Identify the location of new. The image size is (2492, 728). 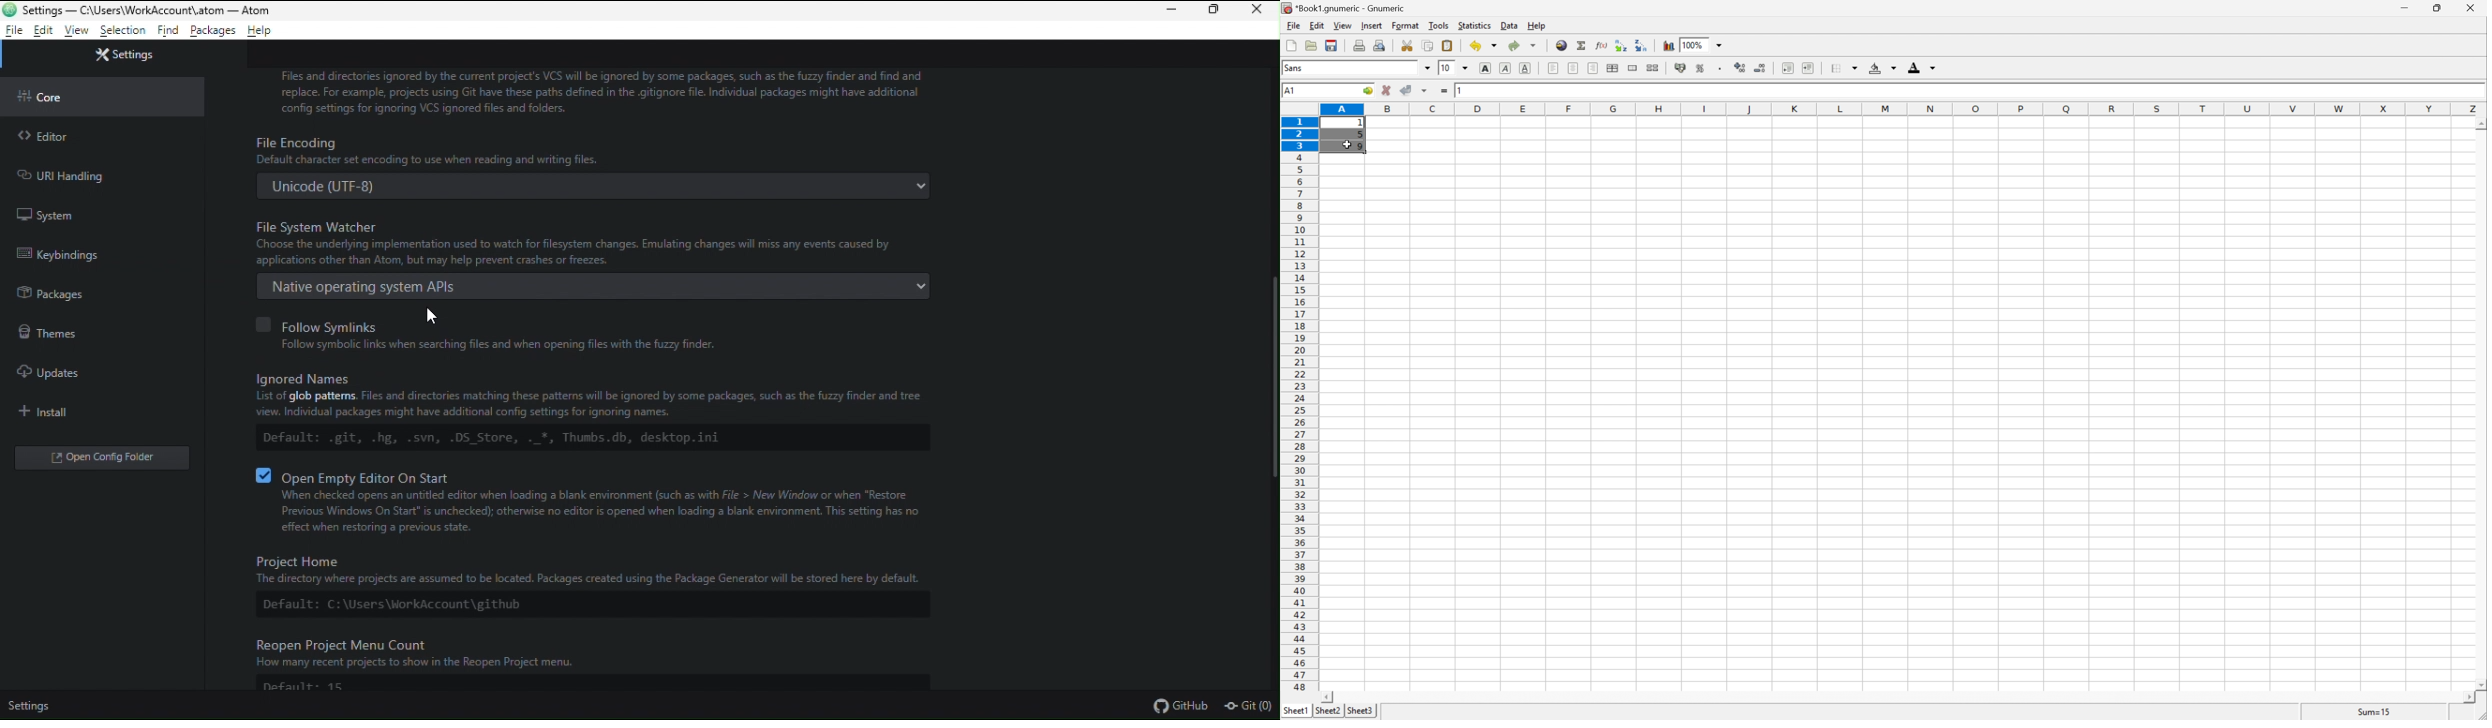
(1291, 43).